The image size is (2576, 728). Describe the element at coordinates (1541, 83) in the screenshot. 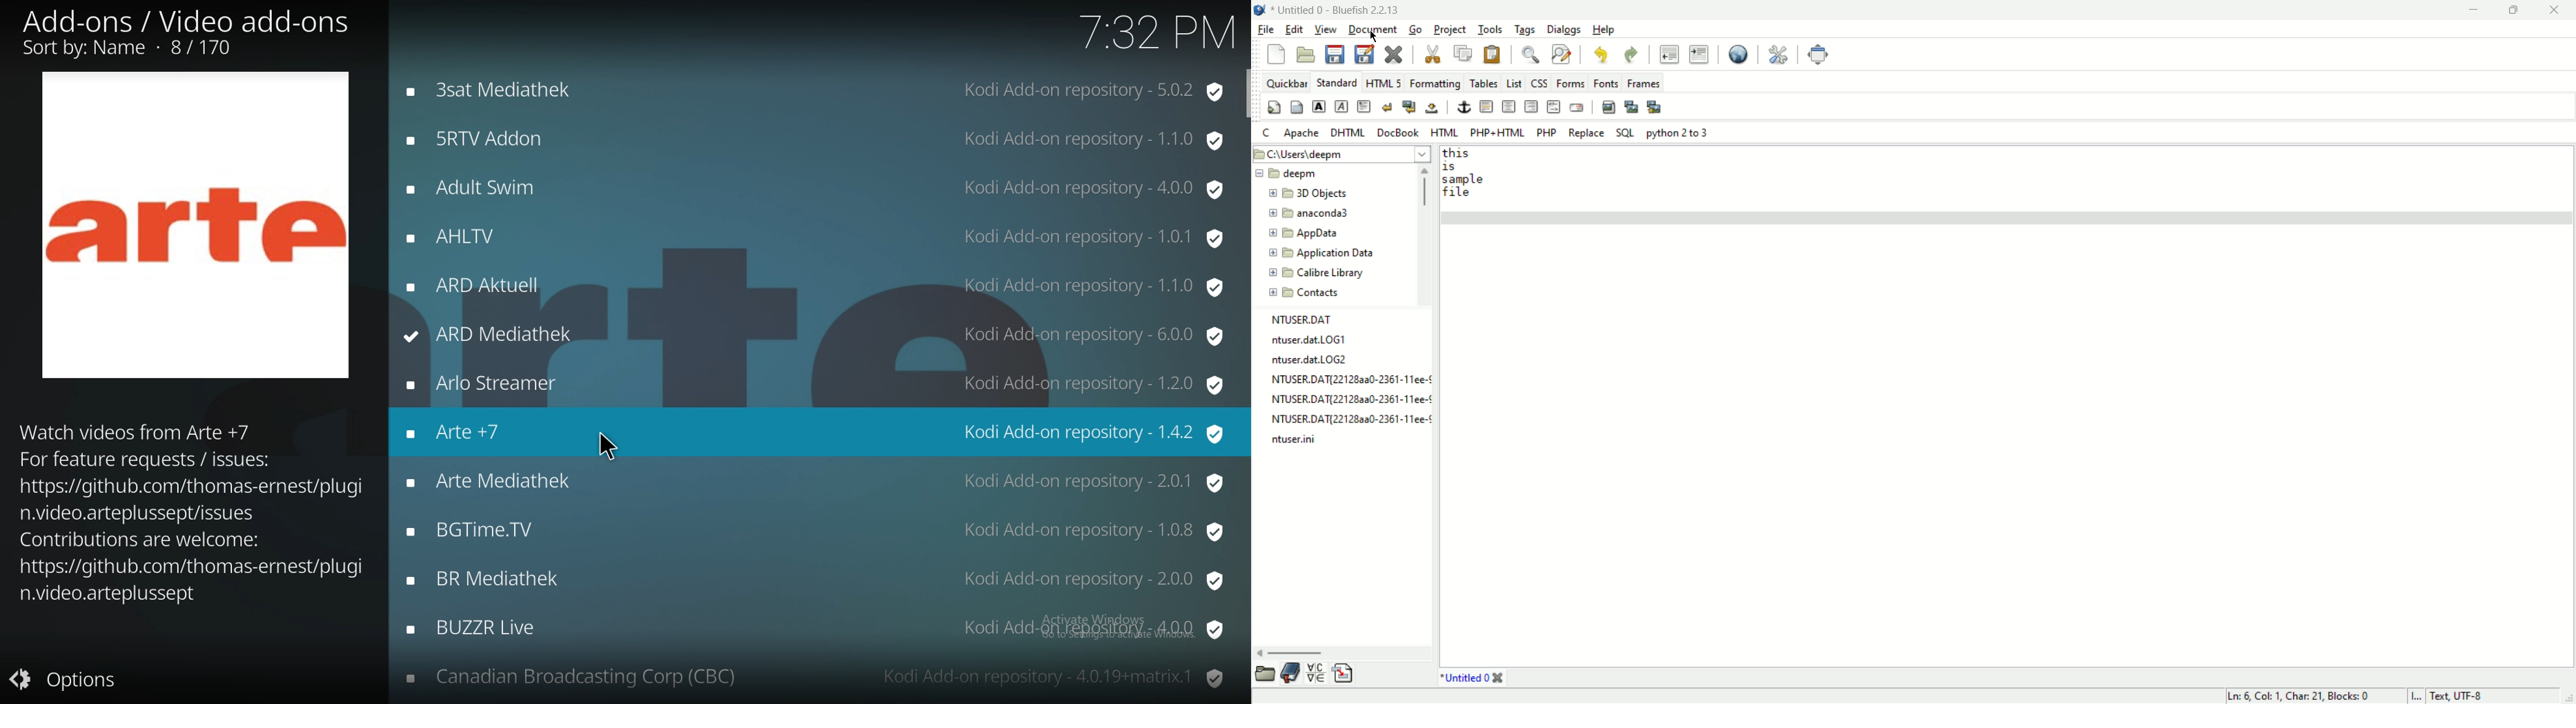

I see `CSS` at that location.